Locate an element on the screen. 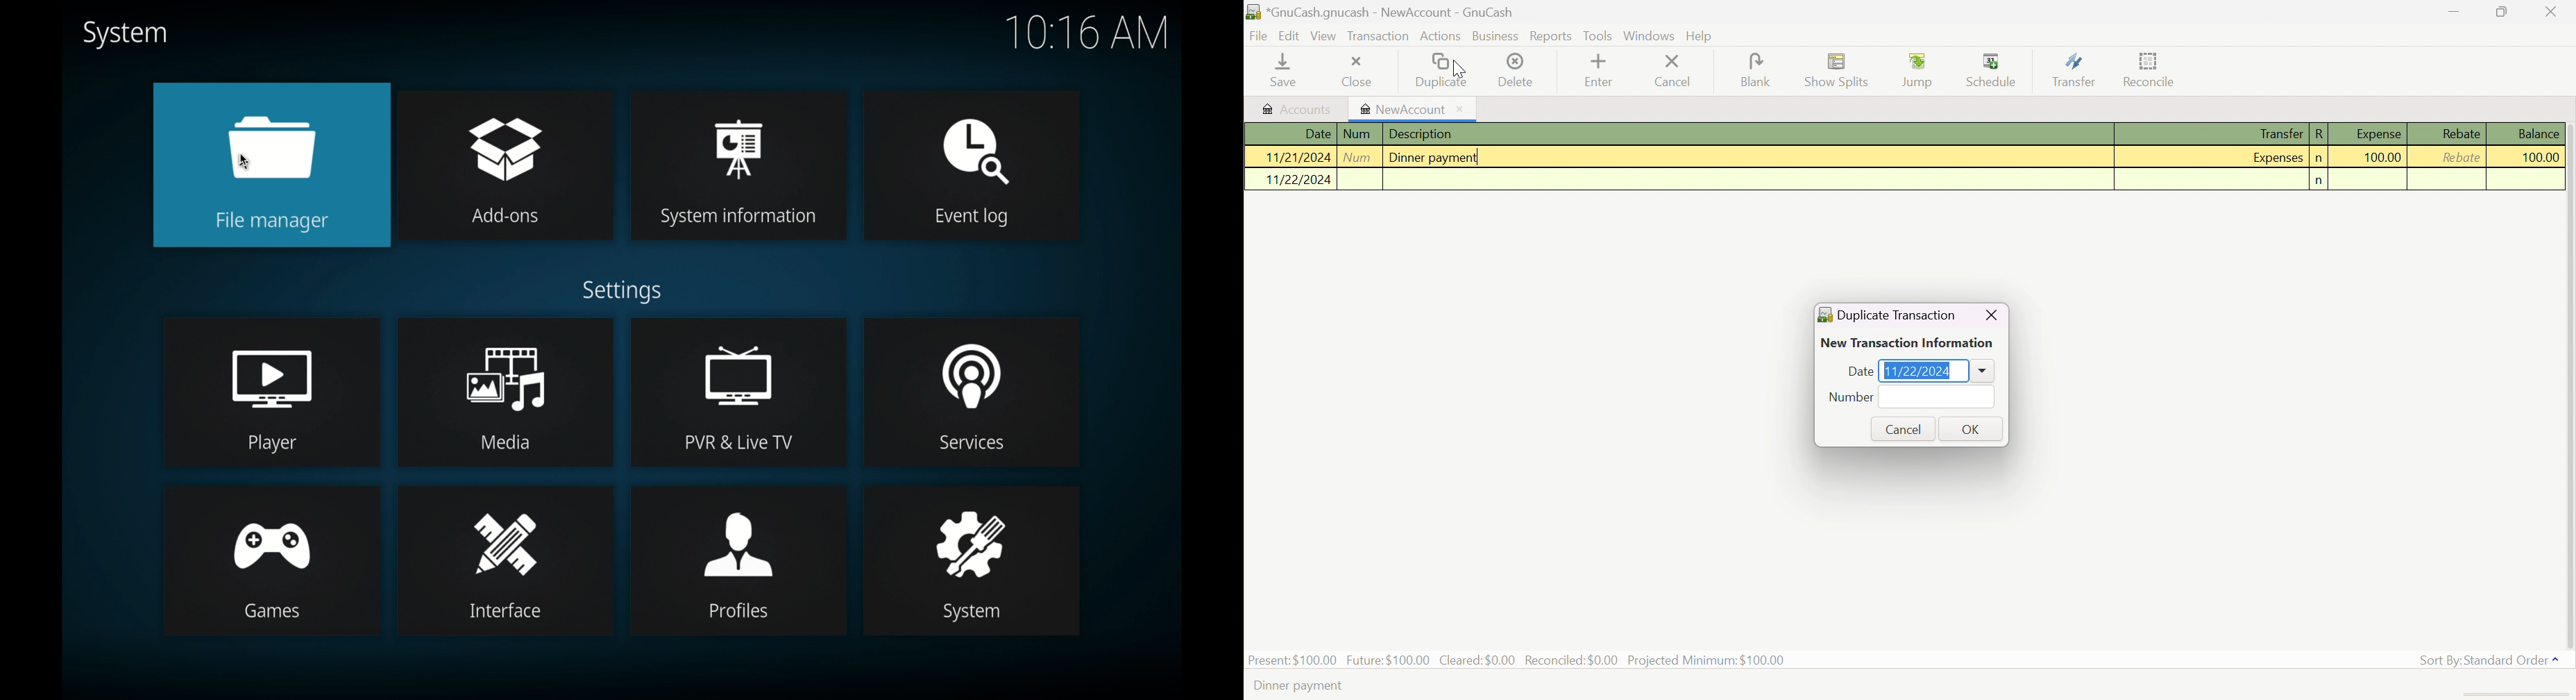 Image resolution: width=2576 pixels, height=700 pixels. Jump is located at coordinates (1920, 71).